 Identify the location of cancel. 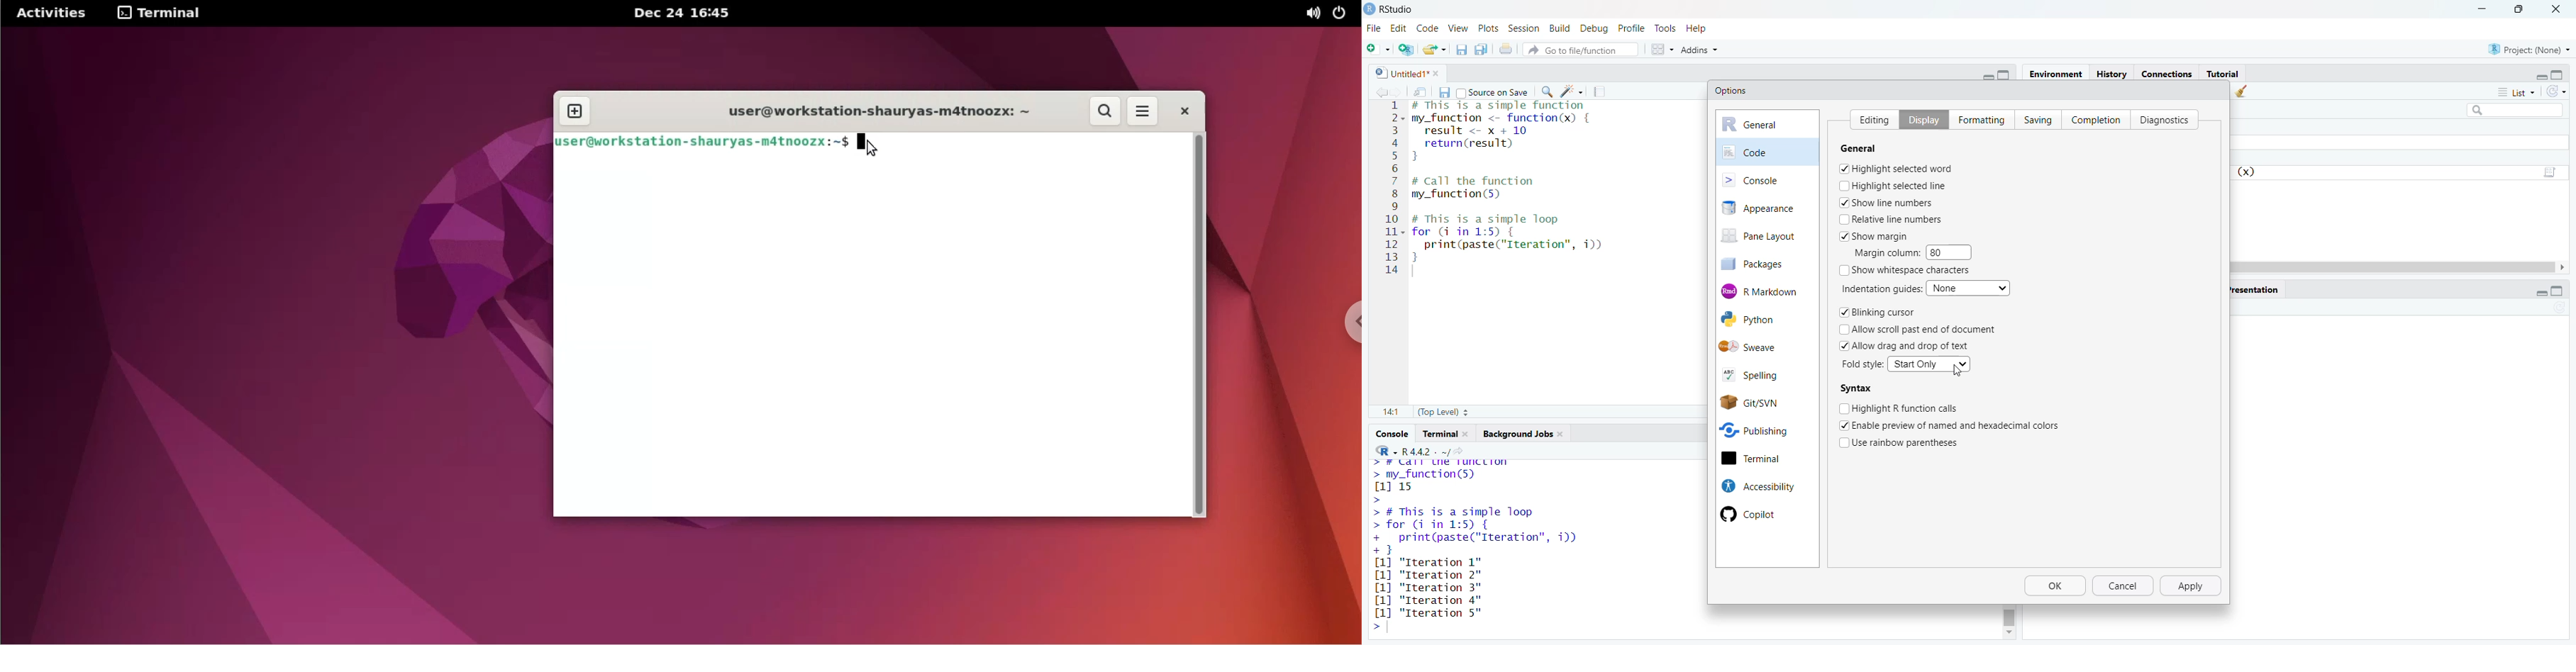
(2125, 587).